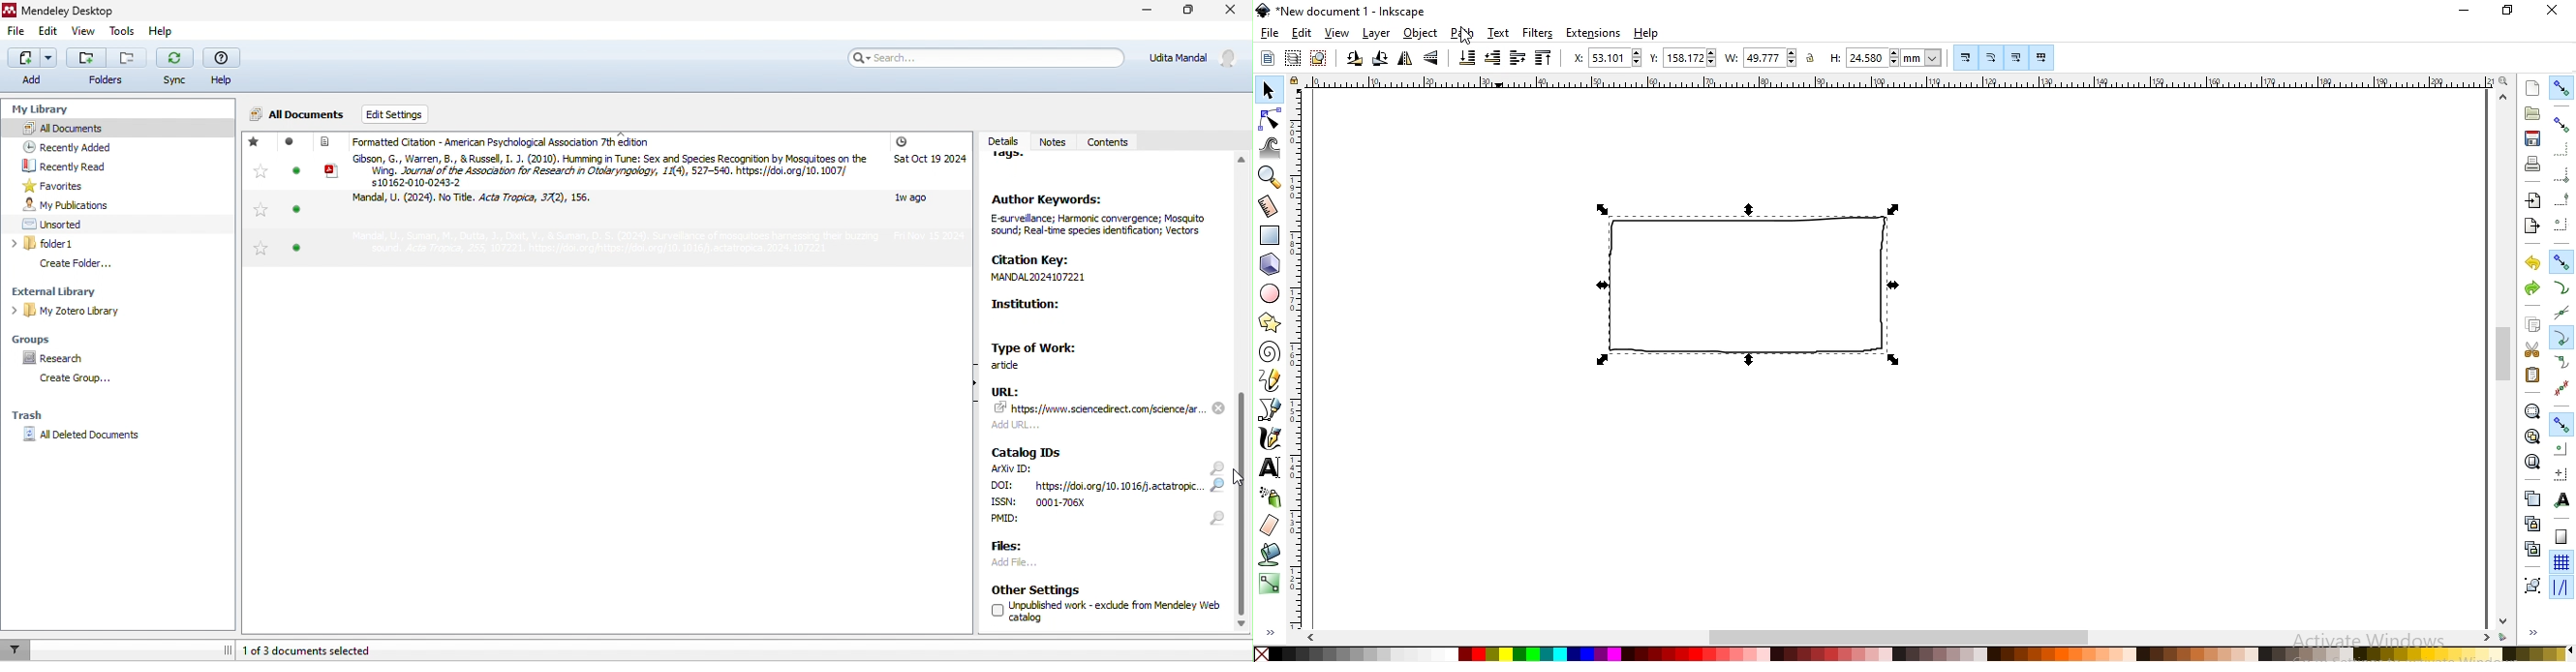 The width and height of the screenshot is (2576, 672). What do you see at coordinates (1900, 639) in the screenshot?
I see `scrollbar` at bounding box center [1900, 639].